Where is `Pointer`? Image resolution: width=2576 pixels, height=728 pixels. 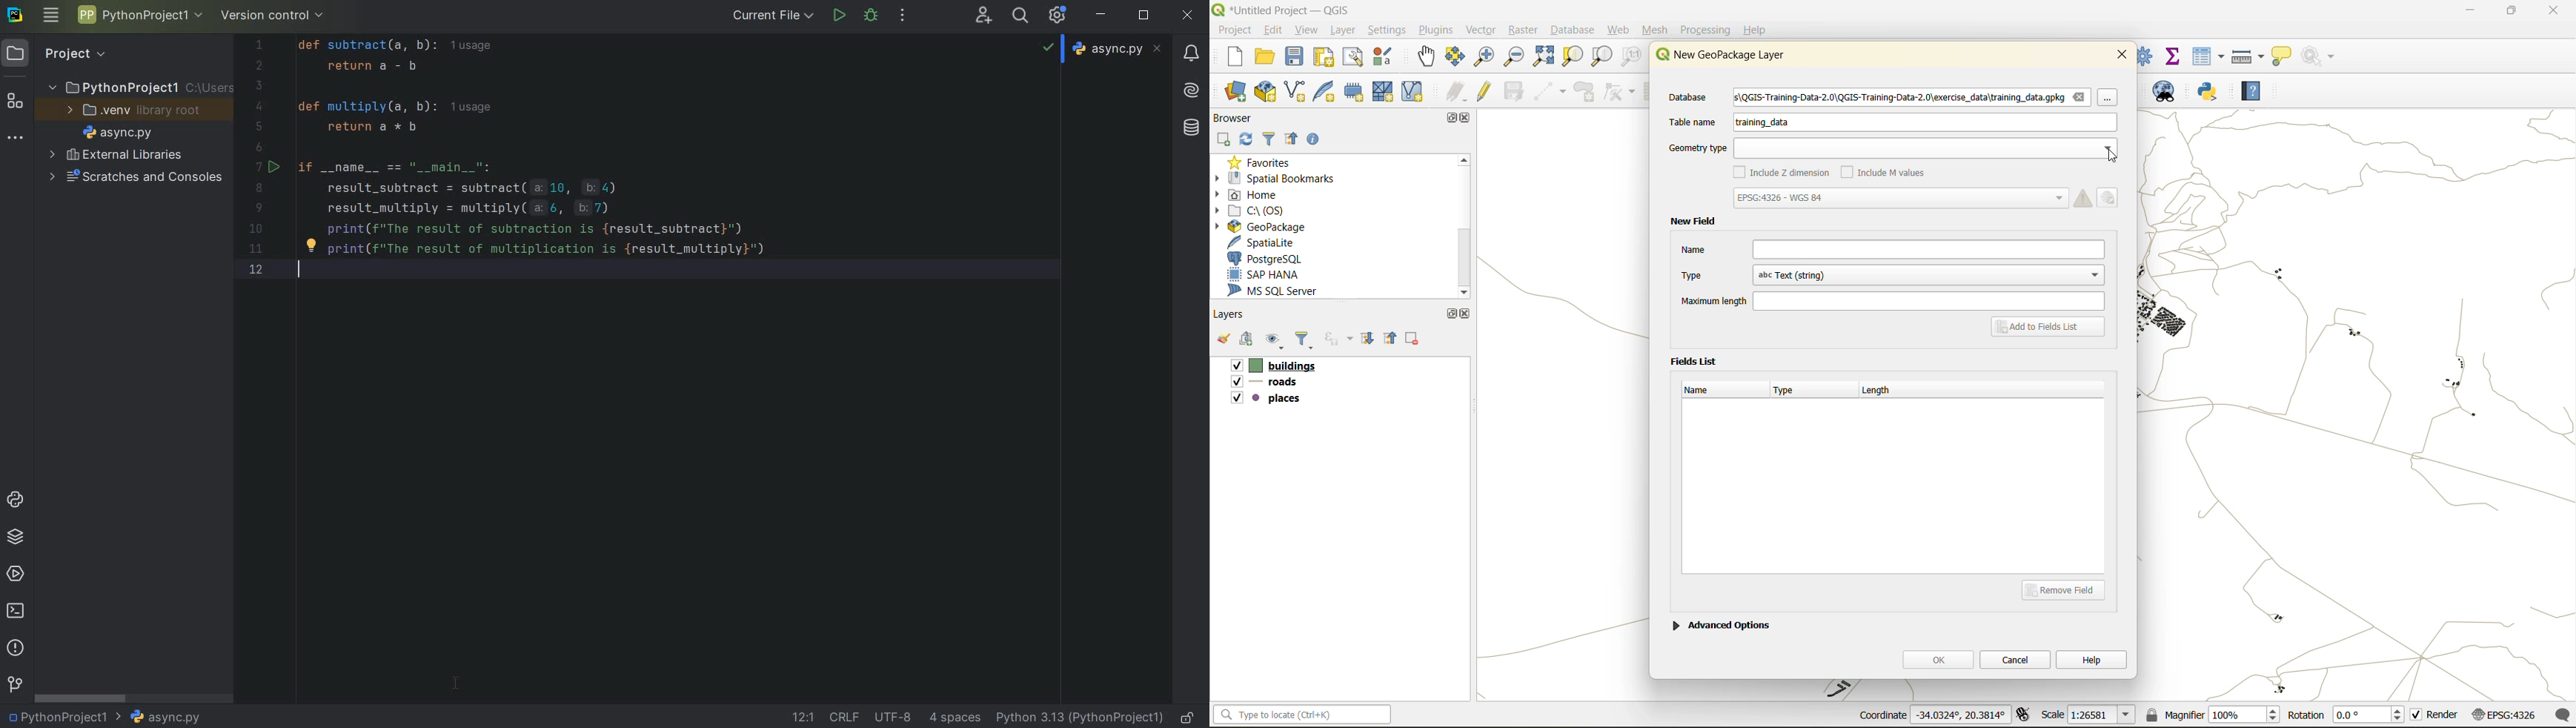
Pointer is located at coordinates (2117, 157).